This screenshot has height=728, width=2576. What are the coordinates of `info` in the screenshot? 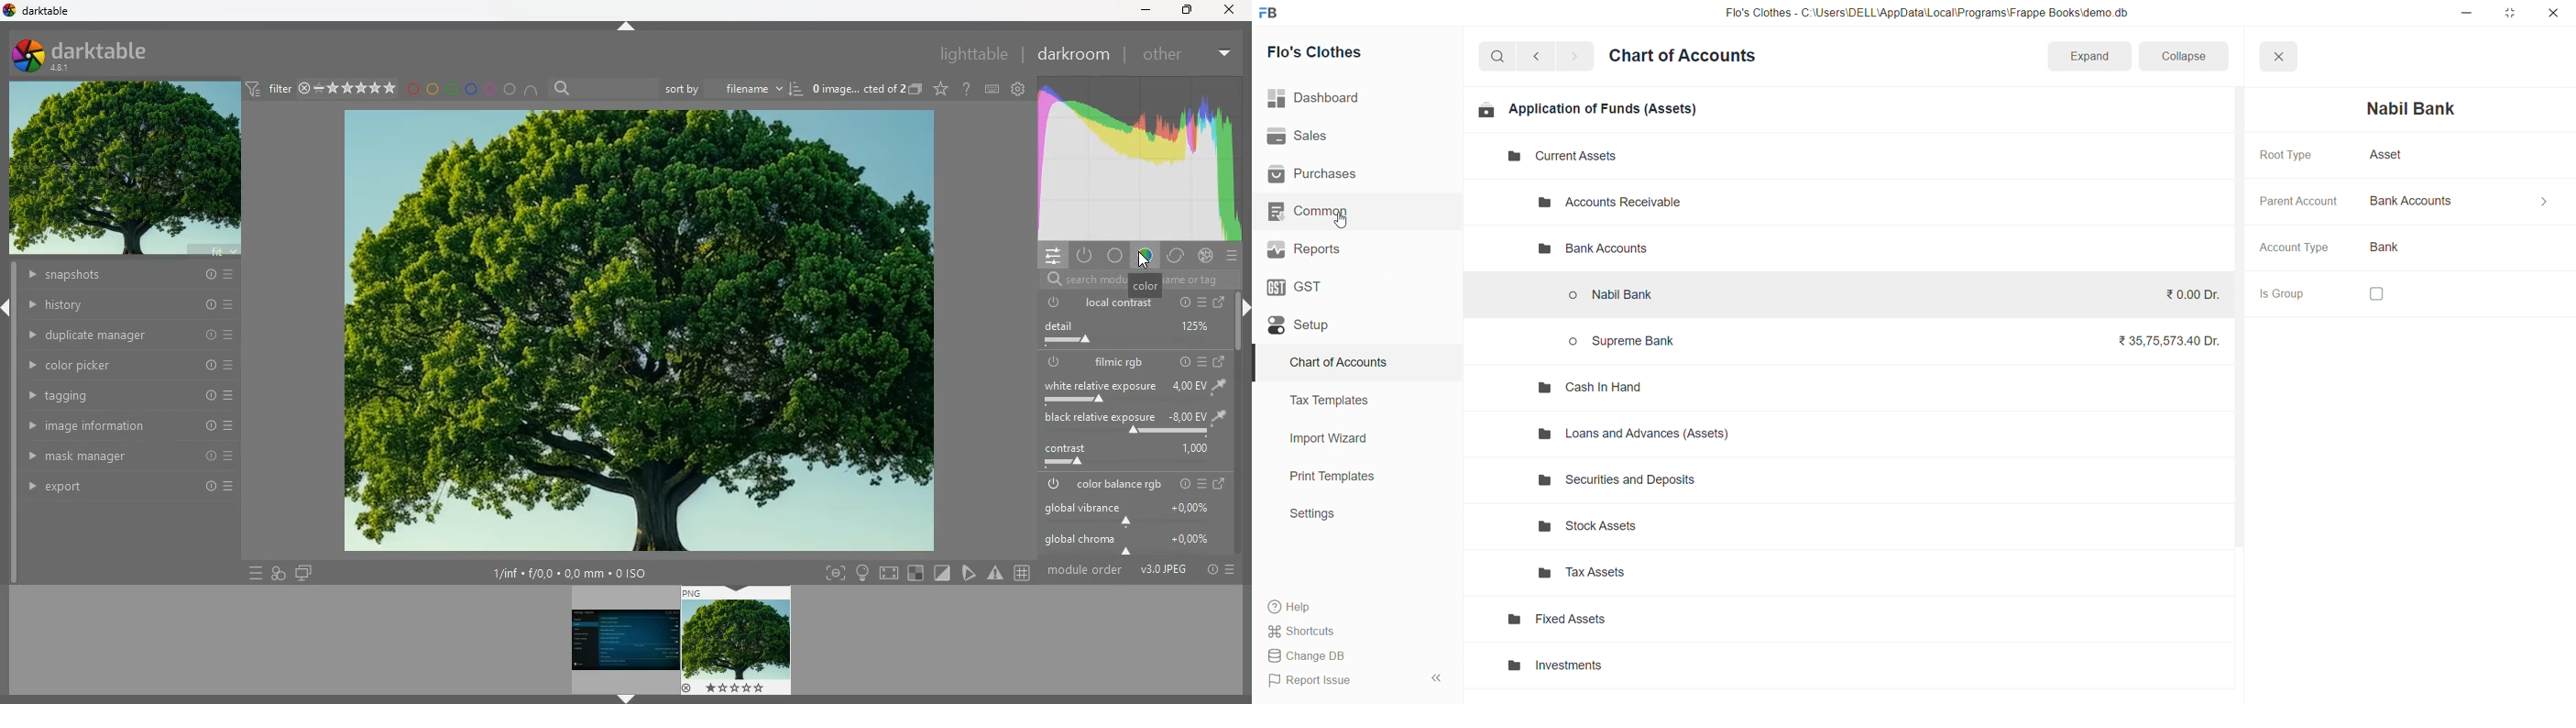 It's located at (1181, 361).